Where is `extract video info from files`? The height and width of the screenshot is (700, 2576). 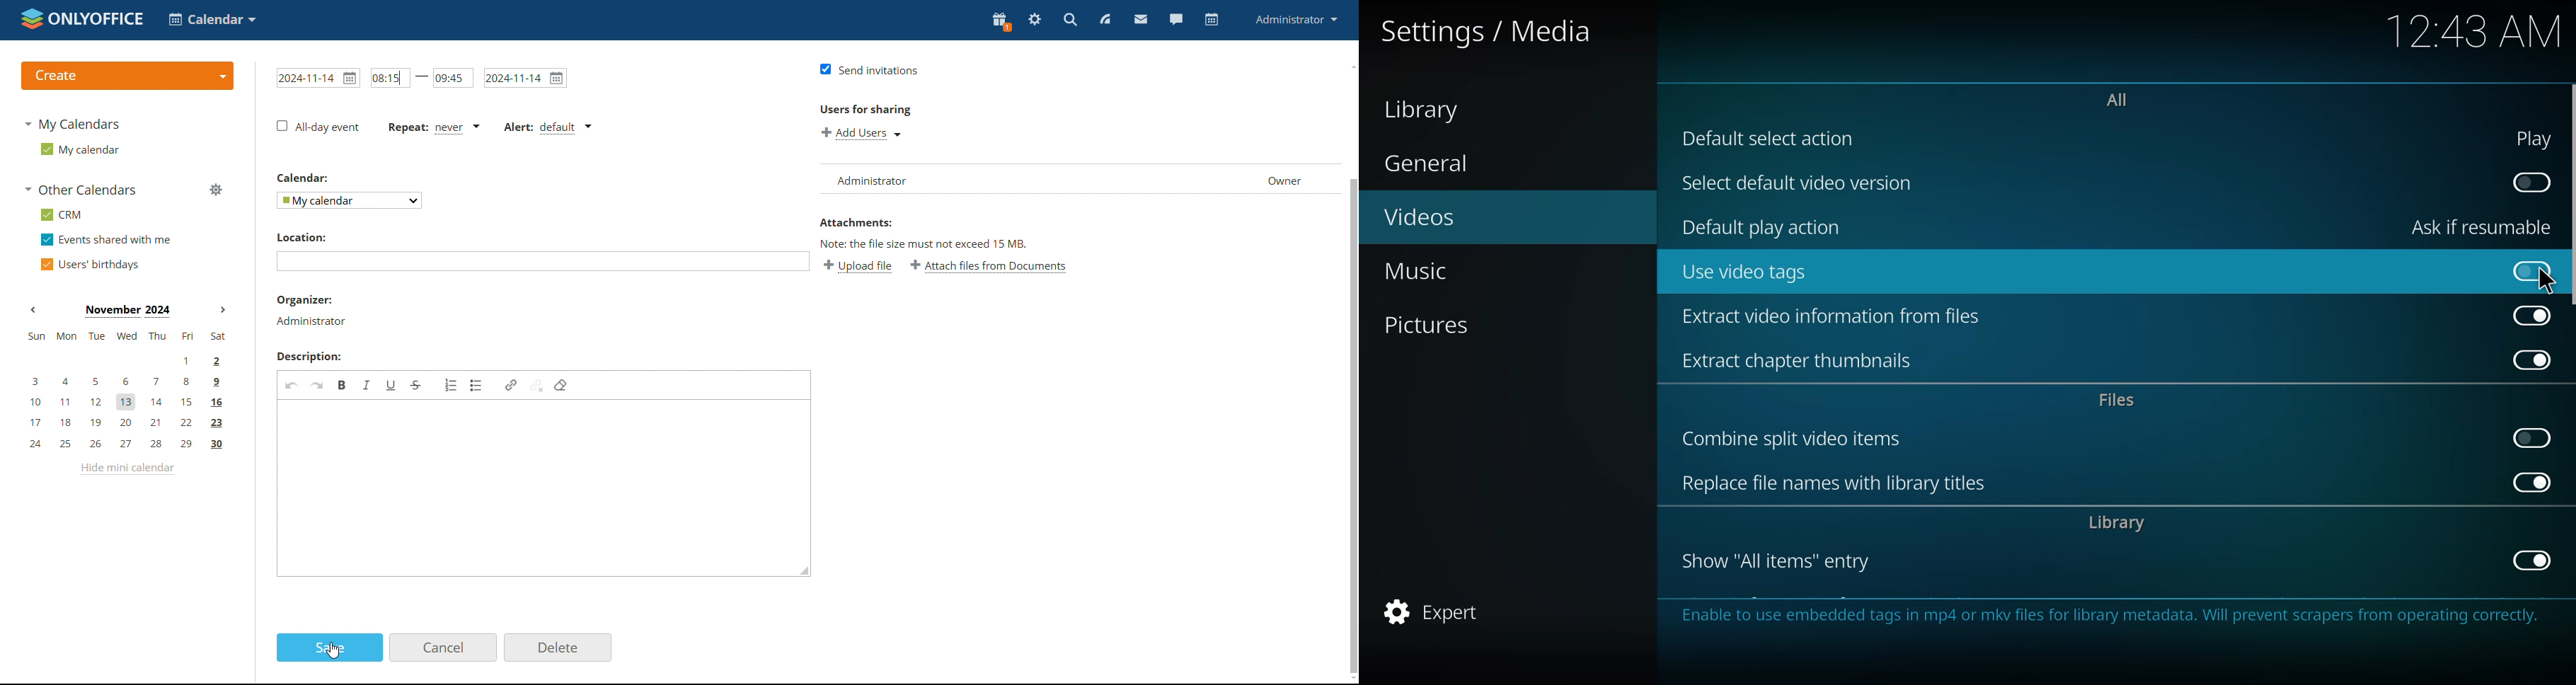
extract video info from files is located at coordinates (1836, 320).